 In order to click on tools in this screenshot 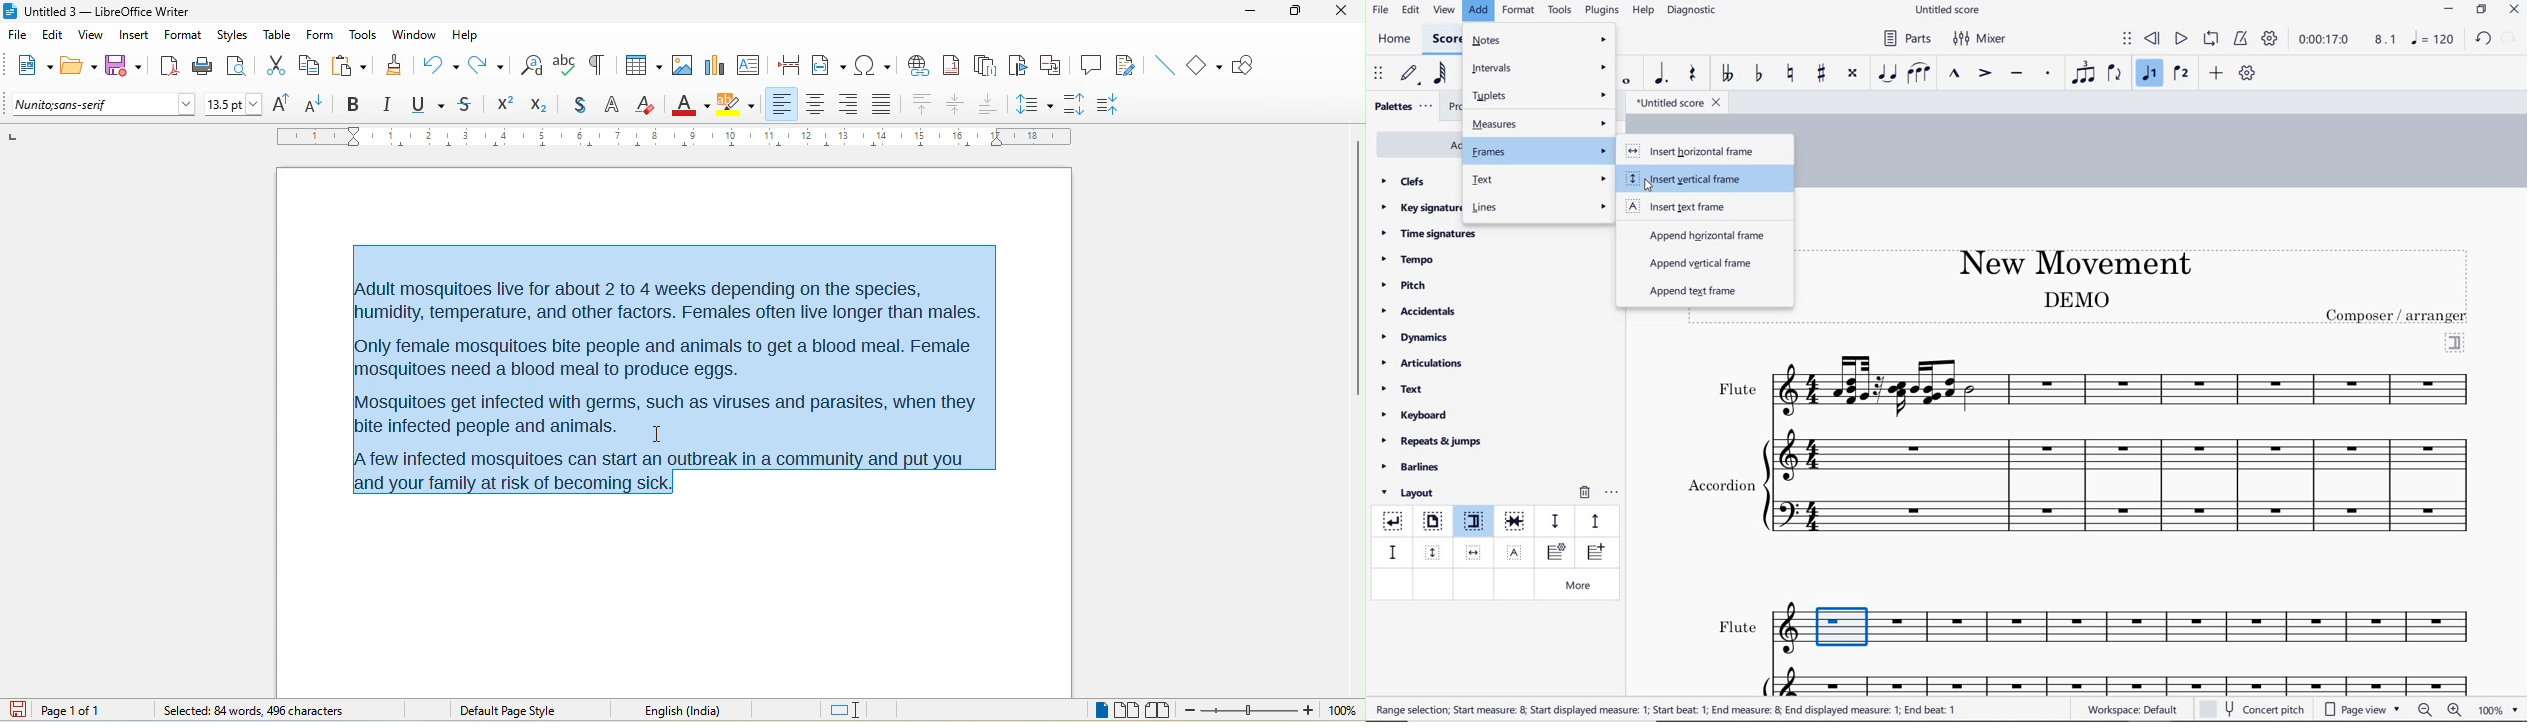, I will do `click(1560, 10)`.